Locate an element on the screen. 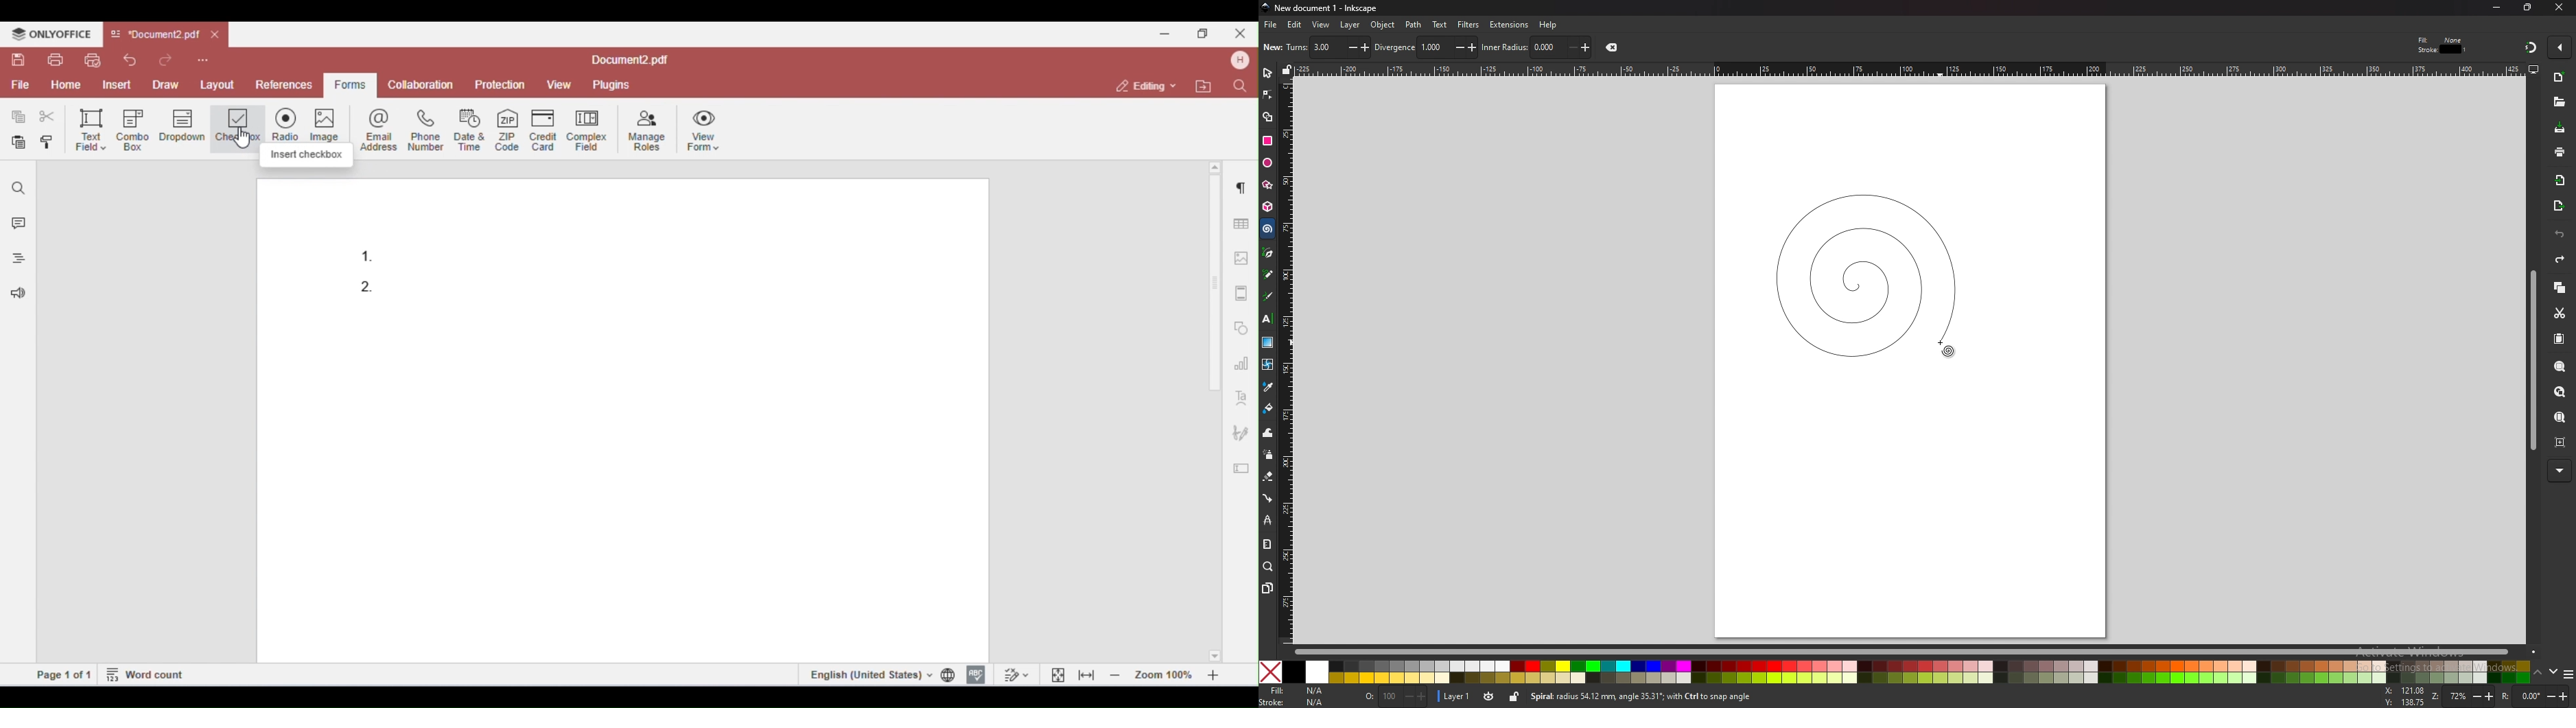  Spiral radius 54.12 mm, angle 33.31%; with Ctrl to snap angle is located at coordinates (1646, 696).